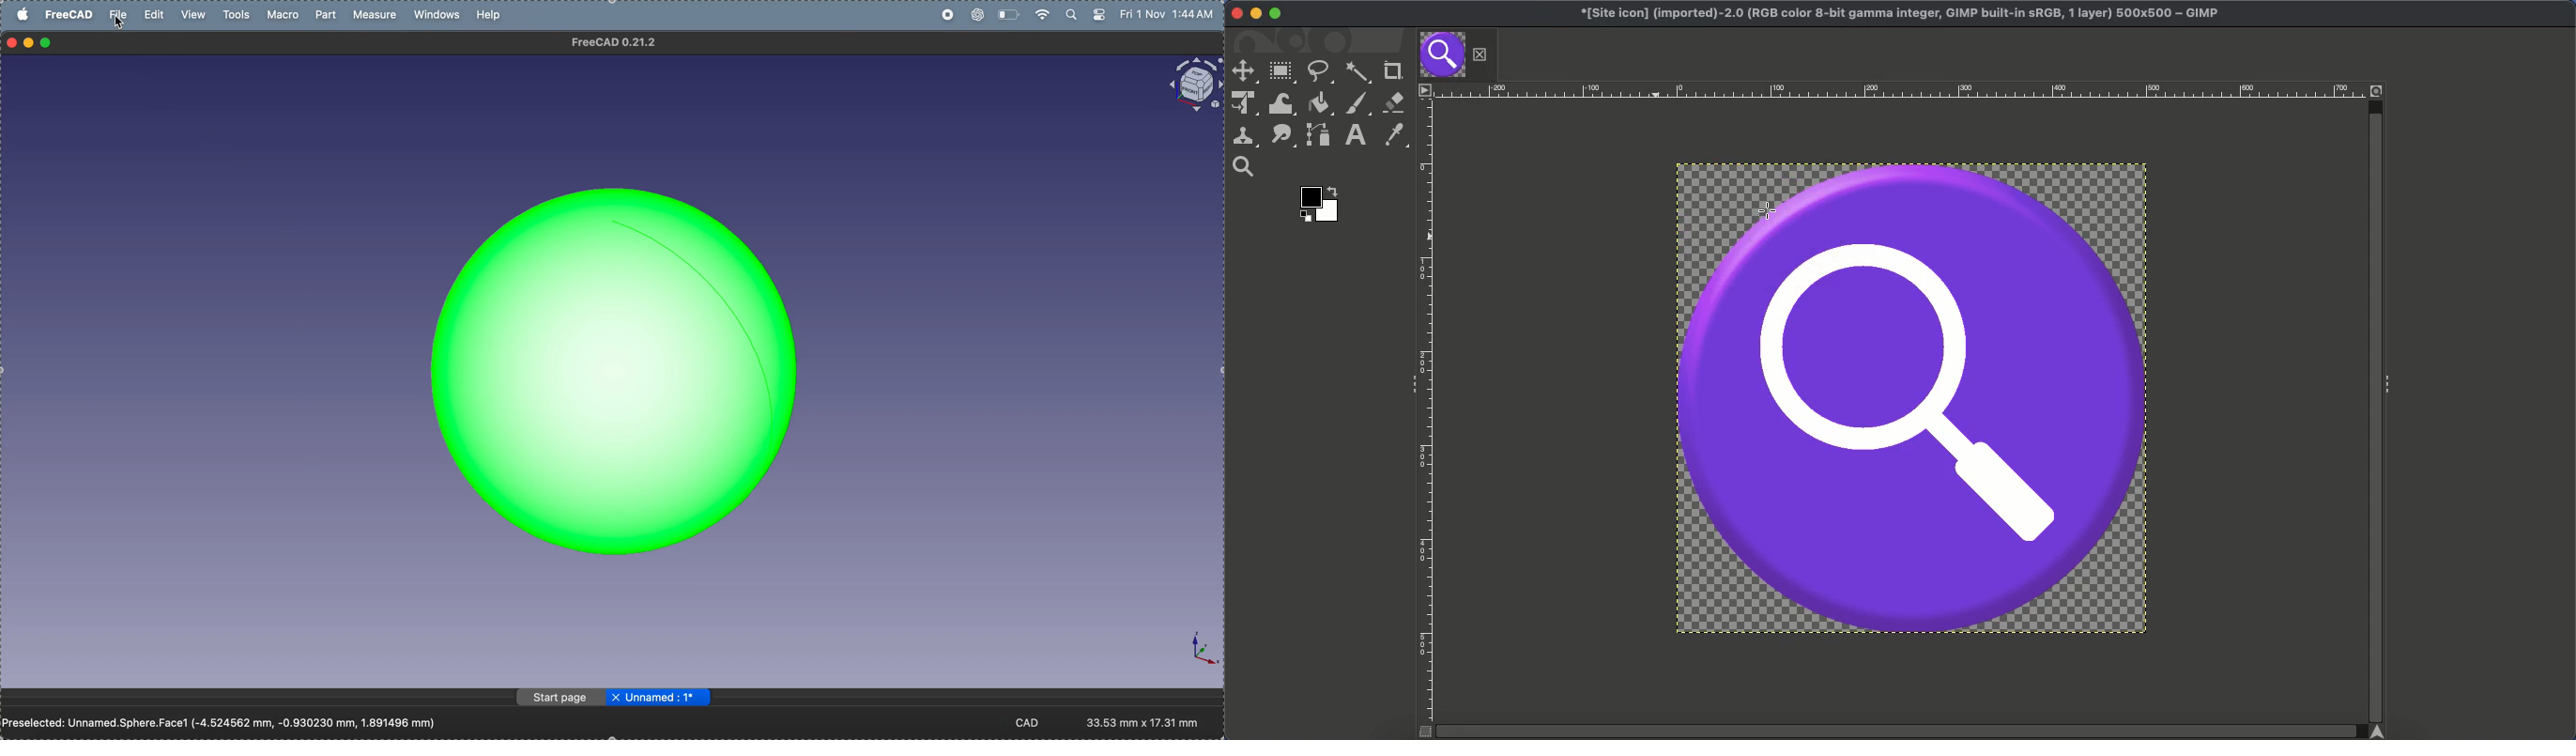 The width and height of the screenshot is (2576, 756). Describe the element at coordinates (1084, 15) in the screenshot. I see `apple widgets` at that location.